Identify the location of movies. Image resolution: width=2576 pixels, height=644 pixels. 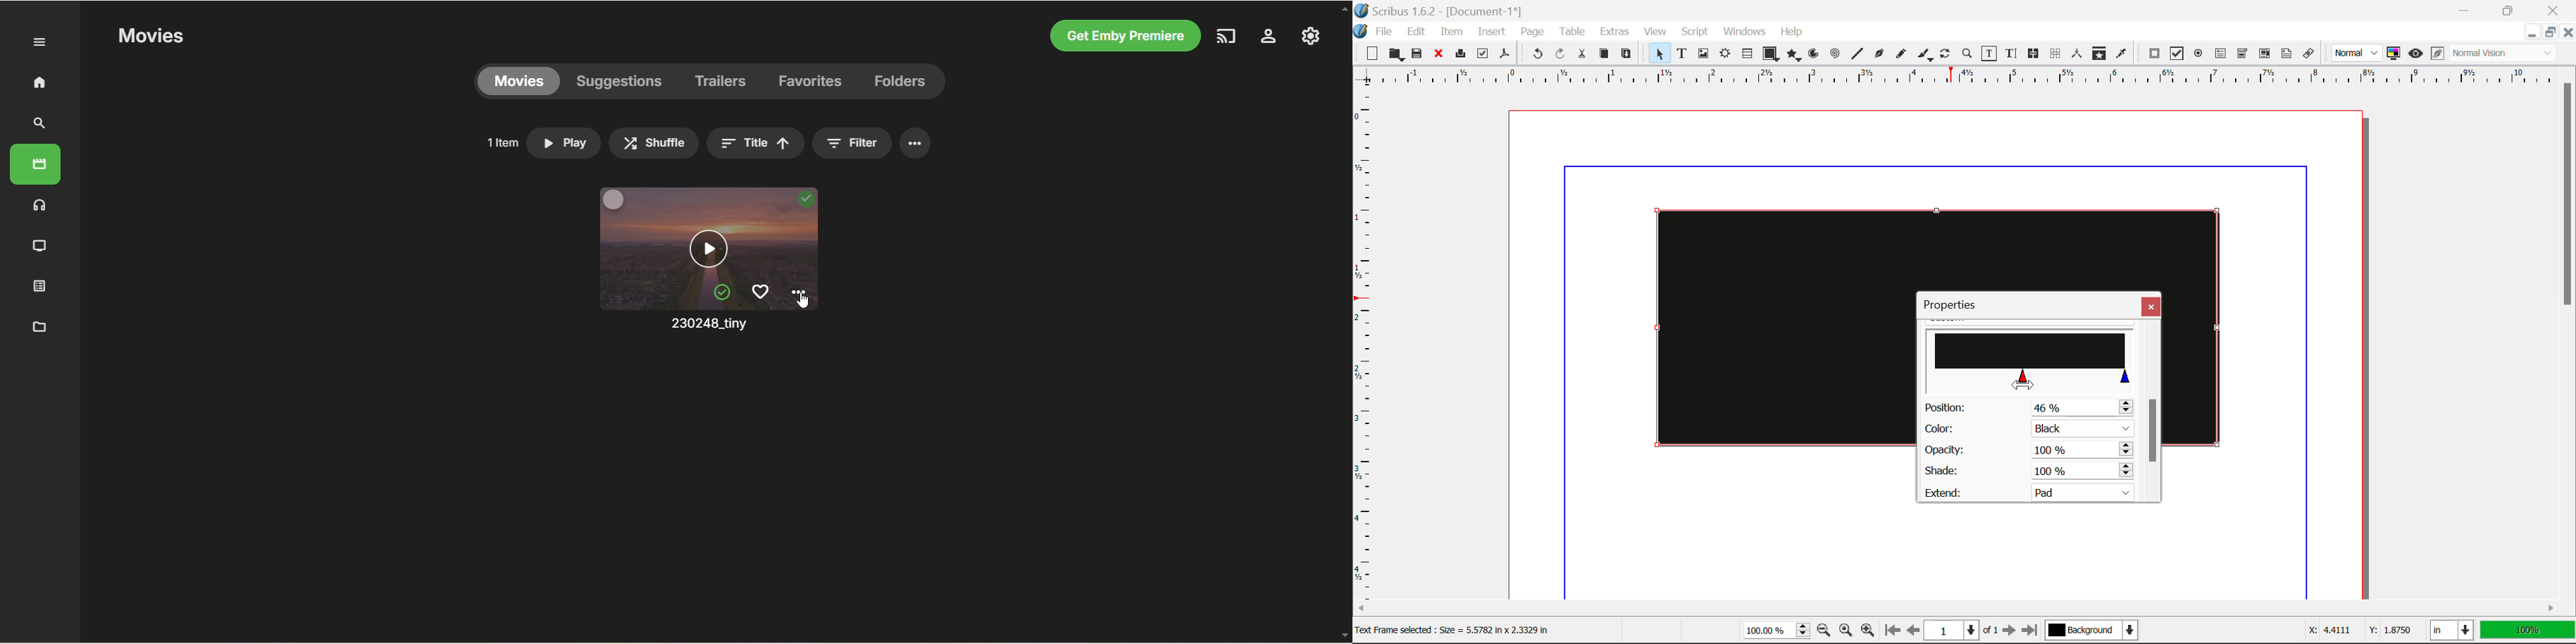
(35, 164).